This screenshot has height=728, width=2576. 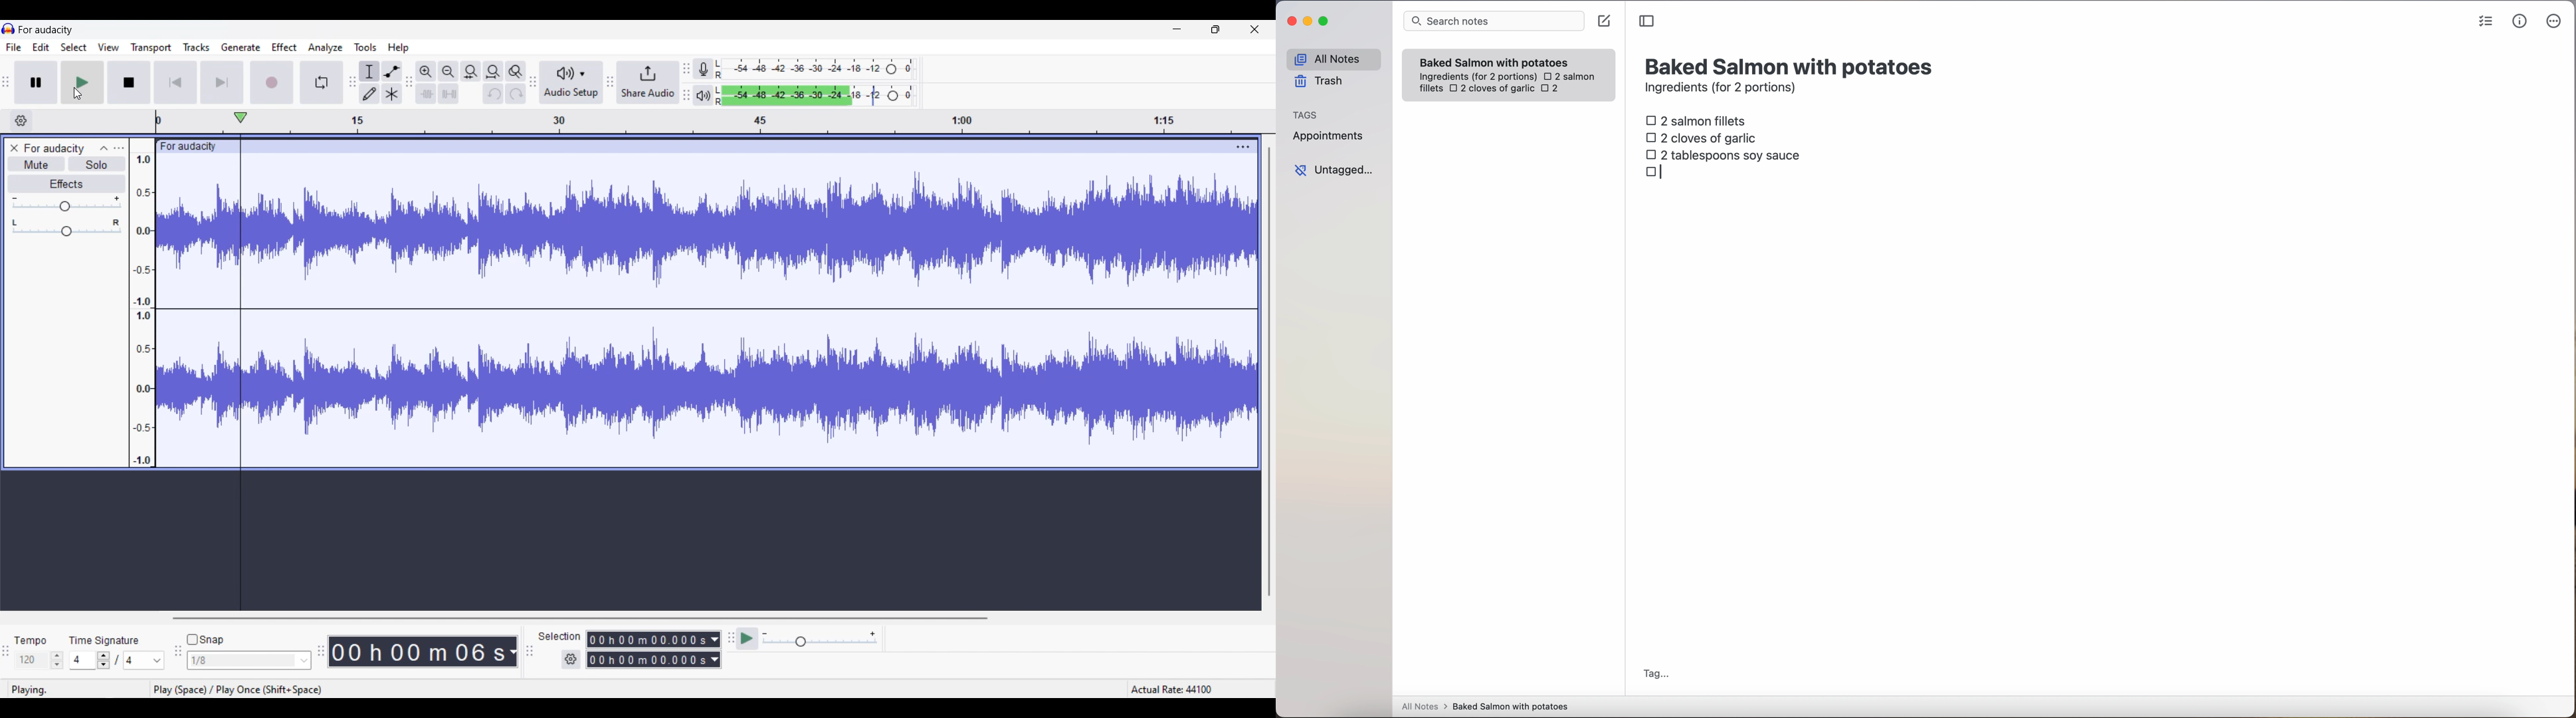 What do you see at coordinates (515, 94) in the screenshot?
I see `Redo` at bounding box center [515, 94].